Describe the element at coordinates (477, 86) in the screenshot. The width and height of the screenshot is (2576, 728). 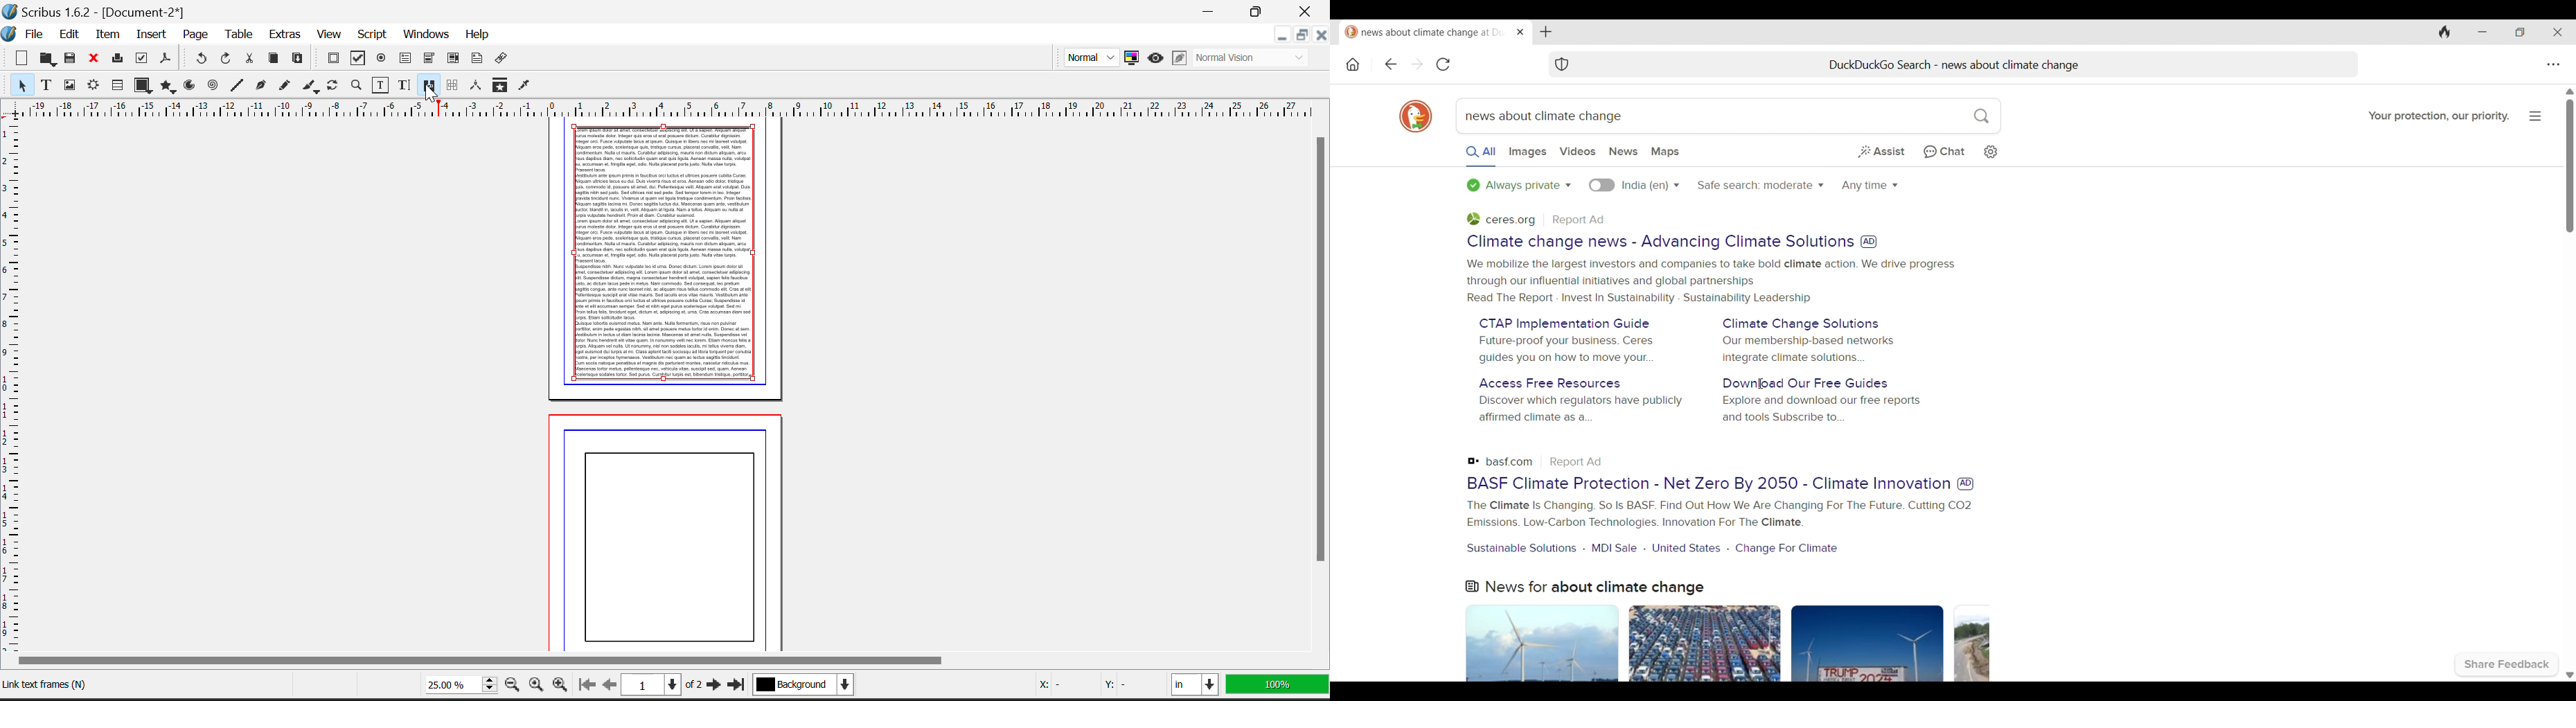
I see `Measurements` at that location.